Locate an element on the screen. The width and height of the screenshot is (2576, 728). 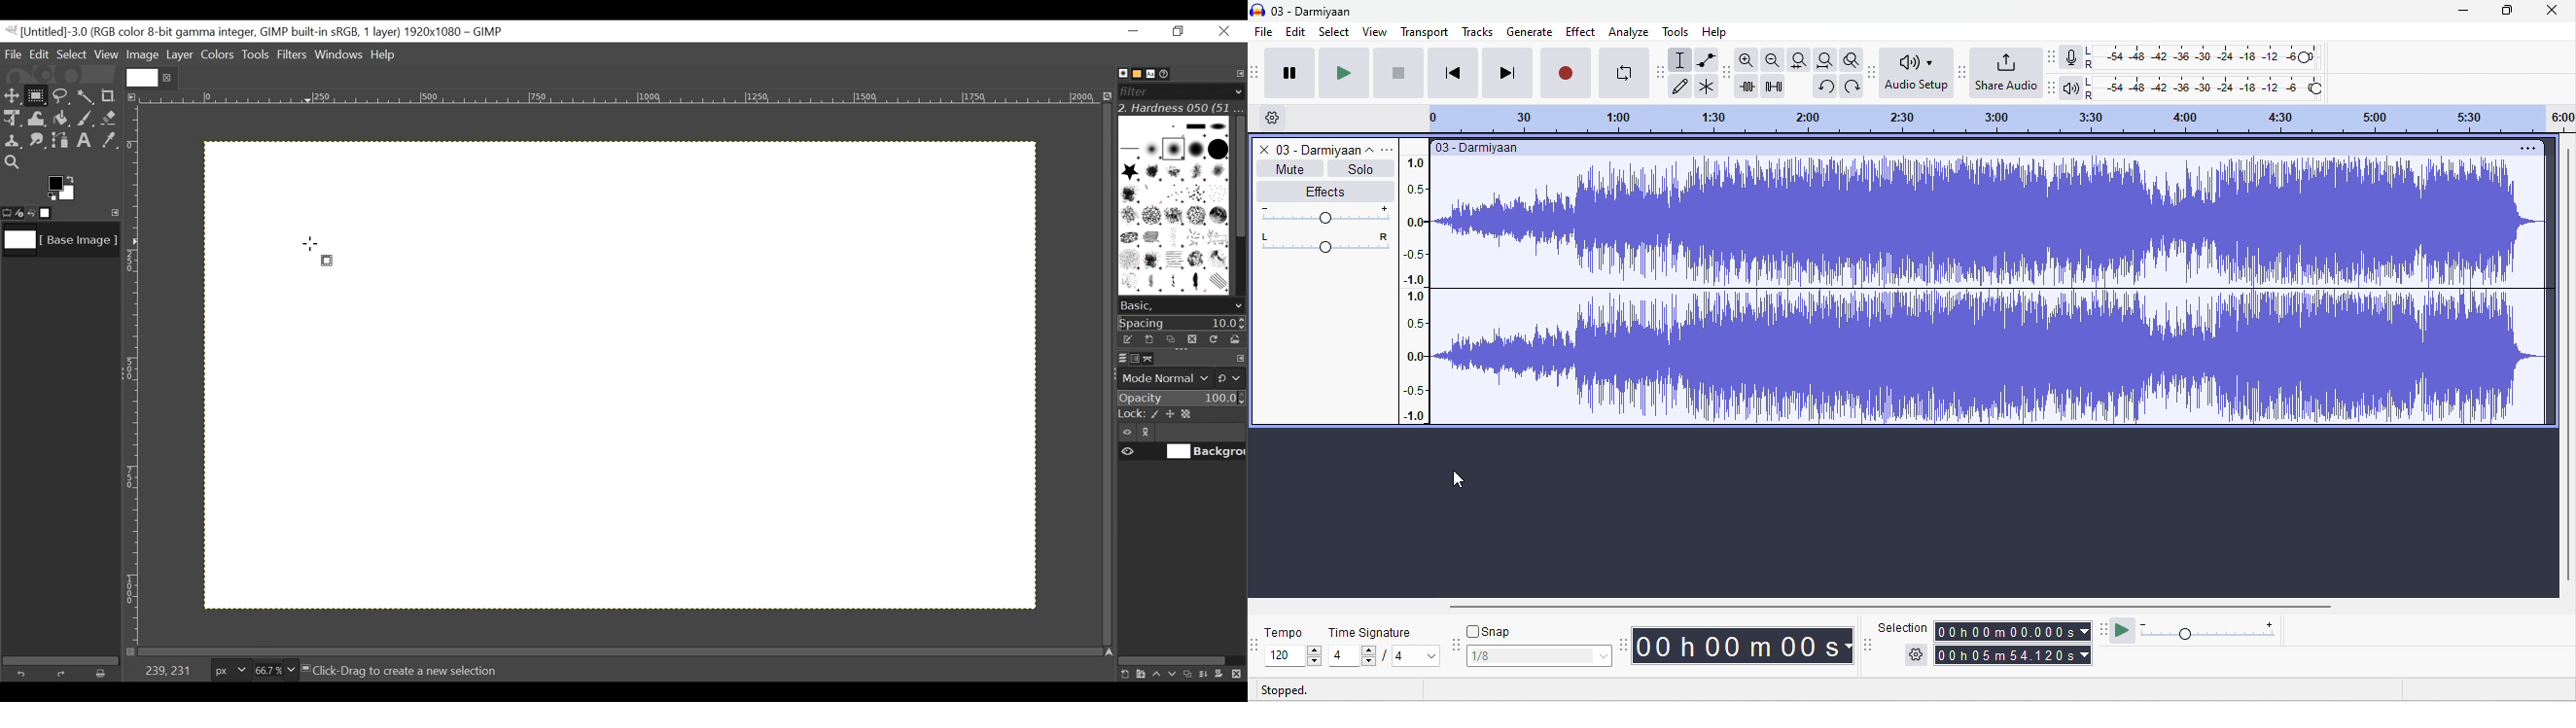
Vertical scroll bar is located at coordinates (1239, 175).